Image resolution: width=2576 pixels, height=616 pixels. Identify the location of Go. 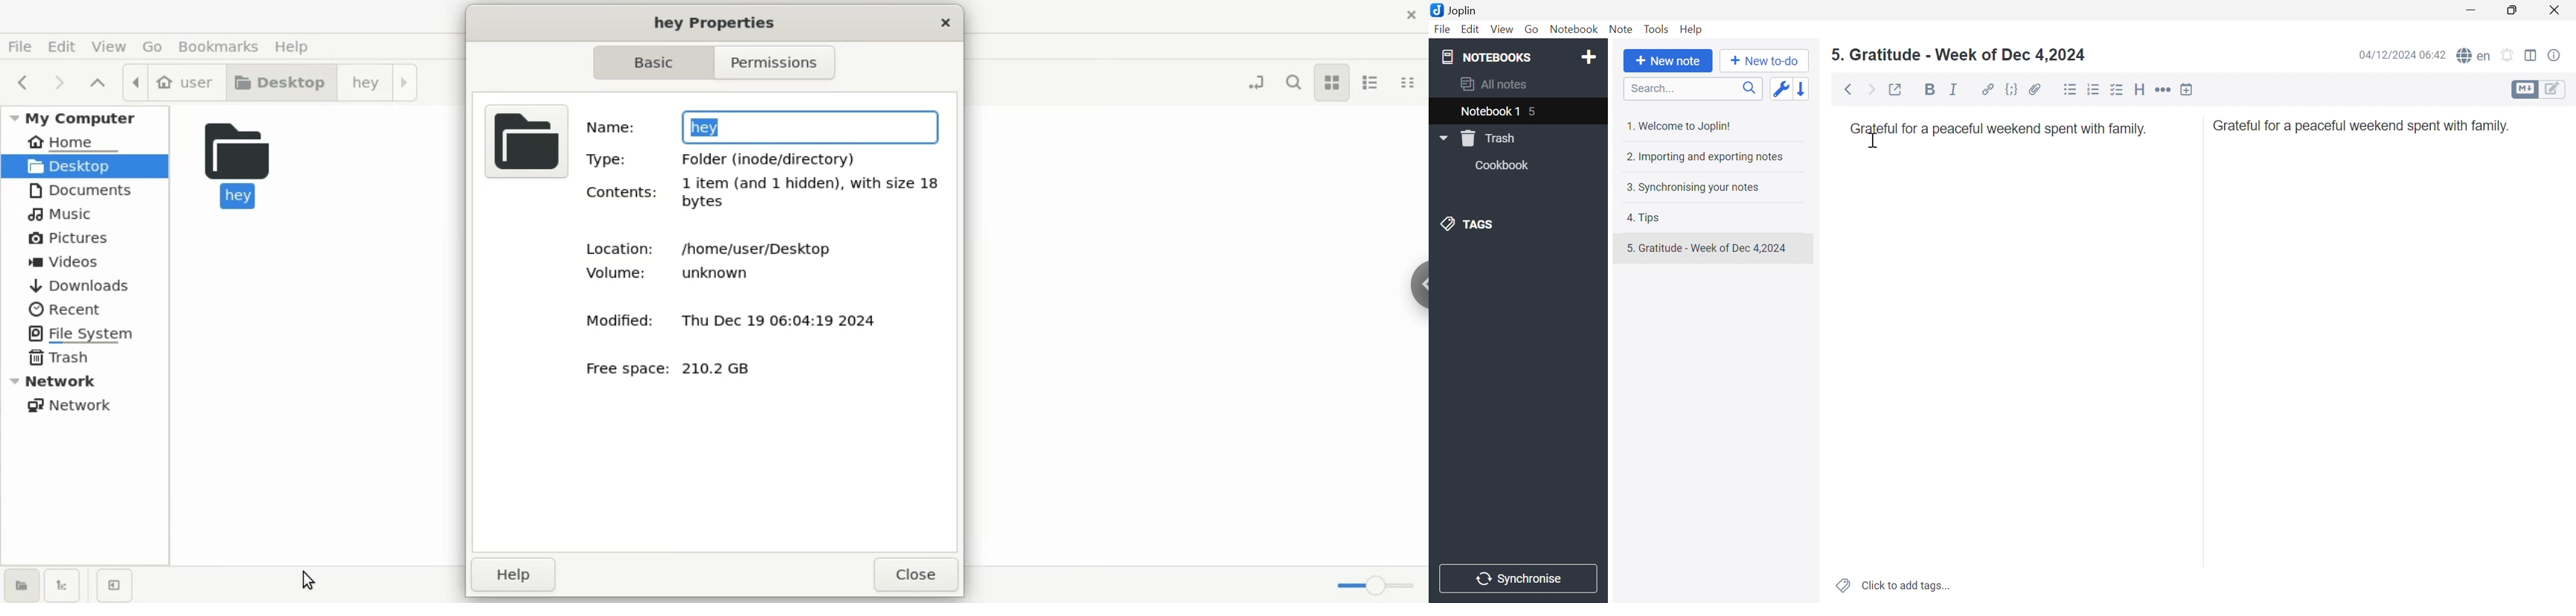
(1532, 29).